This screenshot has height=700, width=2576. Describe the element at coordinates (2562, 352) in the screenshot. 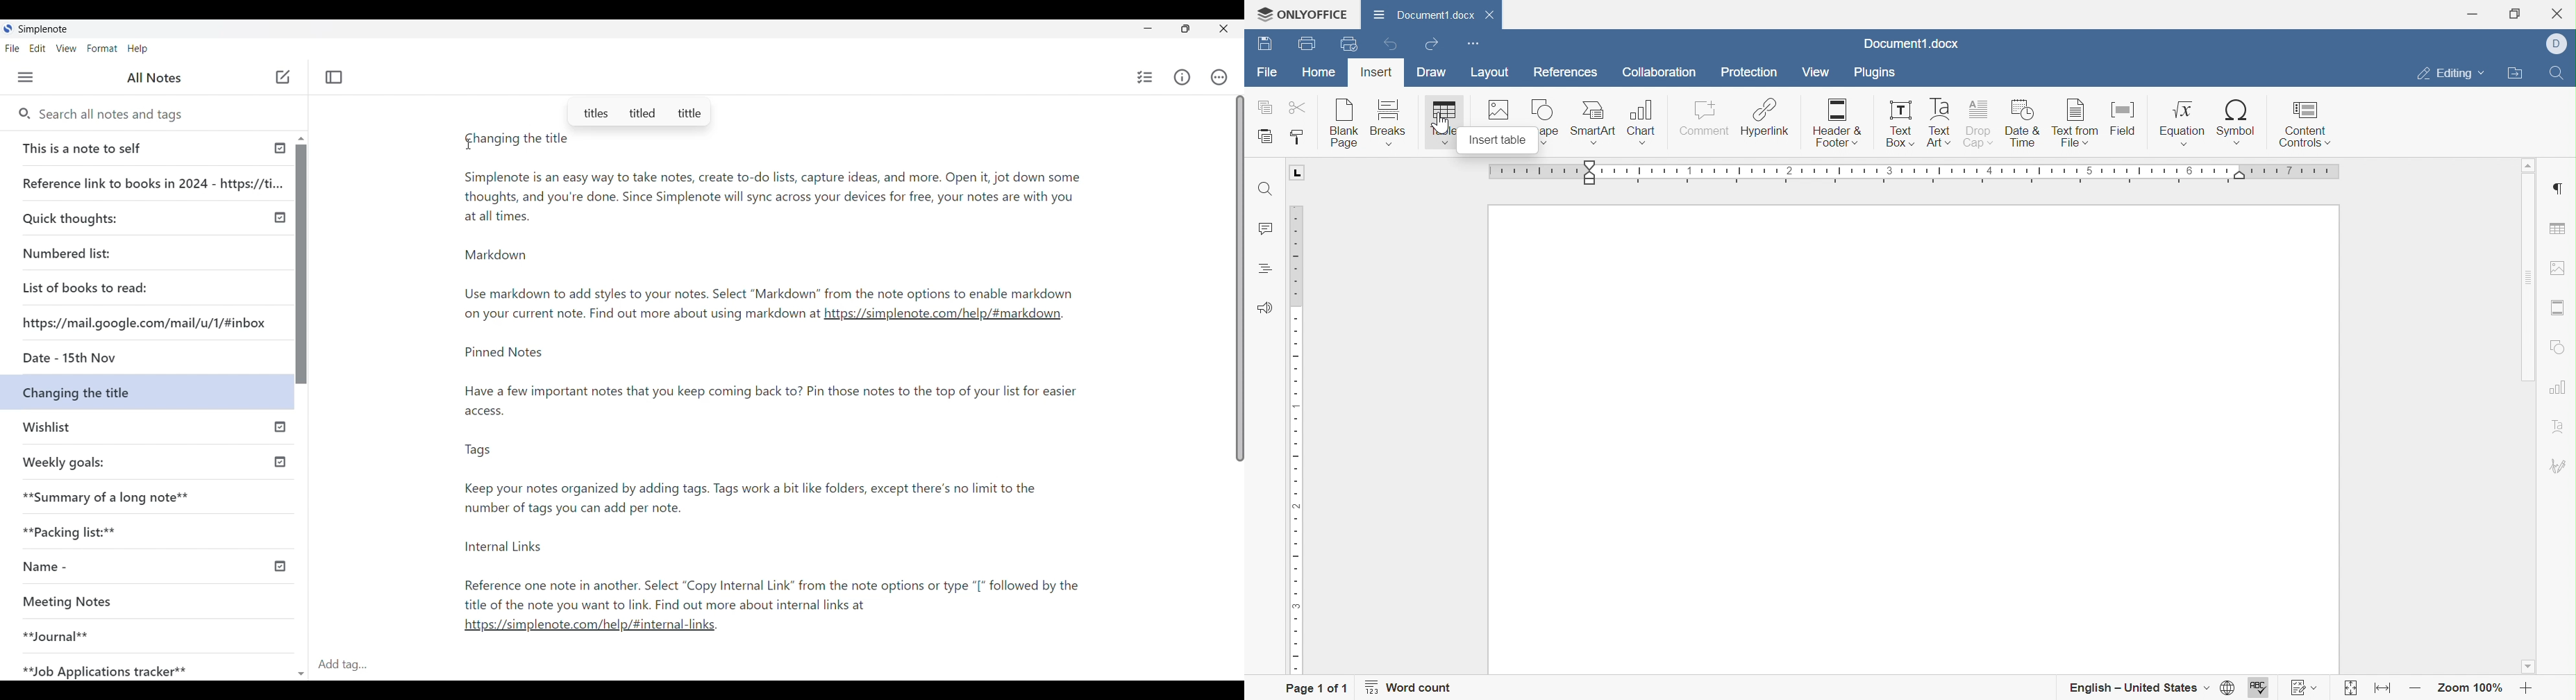

I see `Shape settings` at that location.